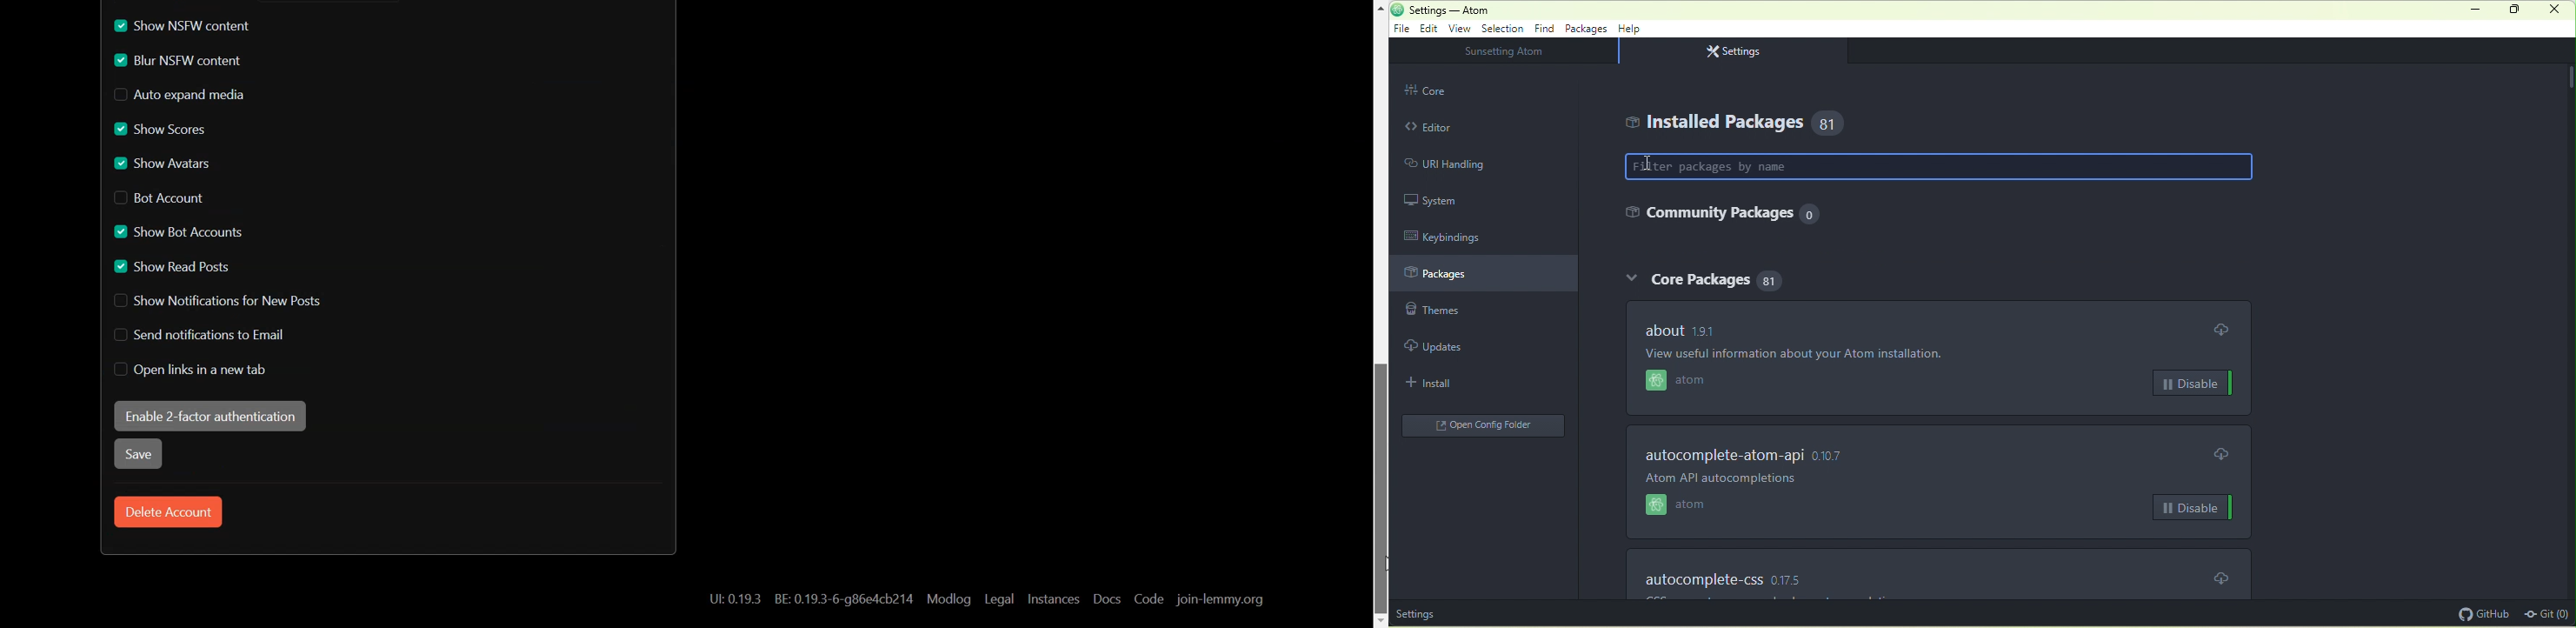 The height and width of the screenshot is (644, 2576). Describe the element at coordinates (1456, 127) in the screenshot. I see `editor` at that location.